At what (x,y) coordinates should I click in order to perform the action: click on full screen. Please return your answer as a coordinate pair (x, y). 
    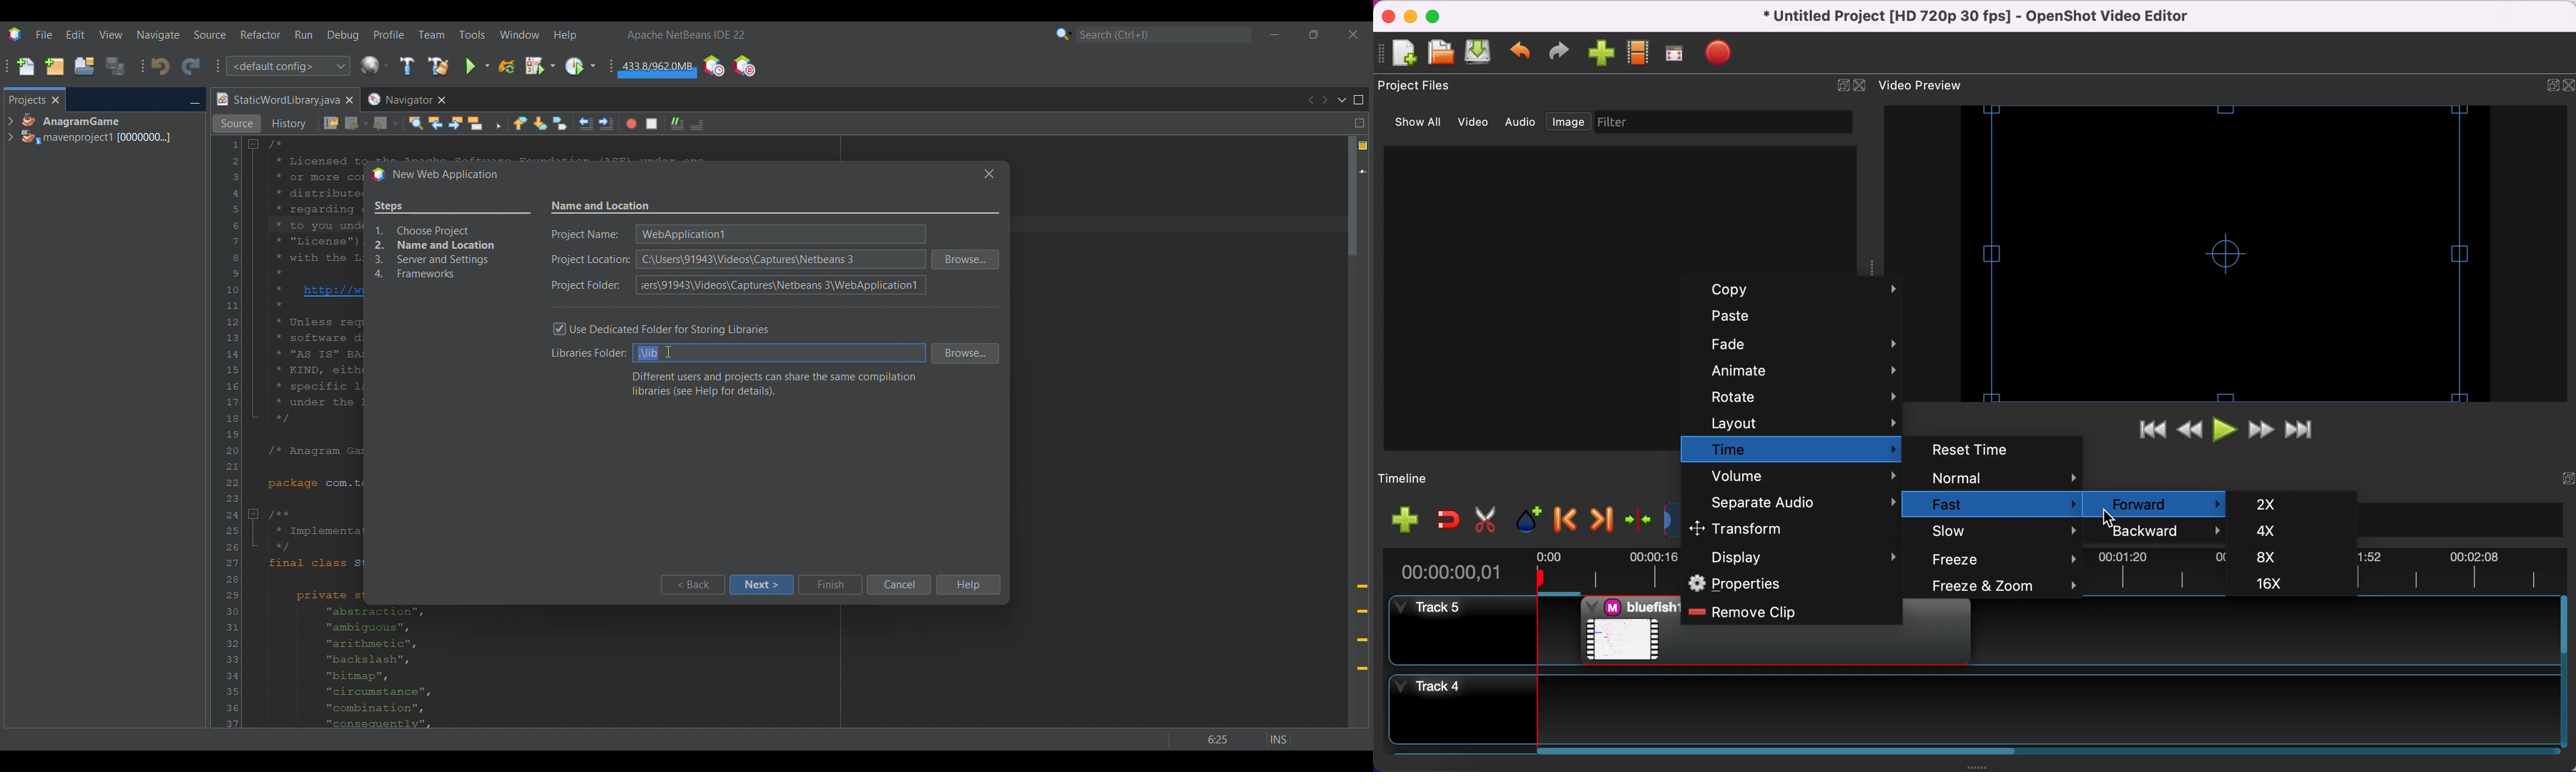
    Looking at the image, I should click on (1679, 53).